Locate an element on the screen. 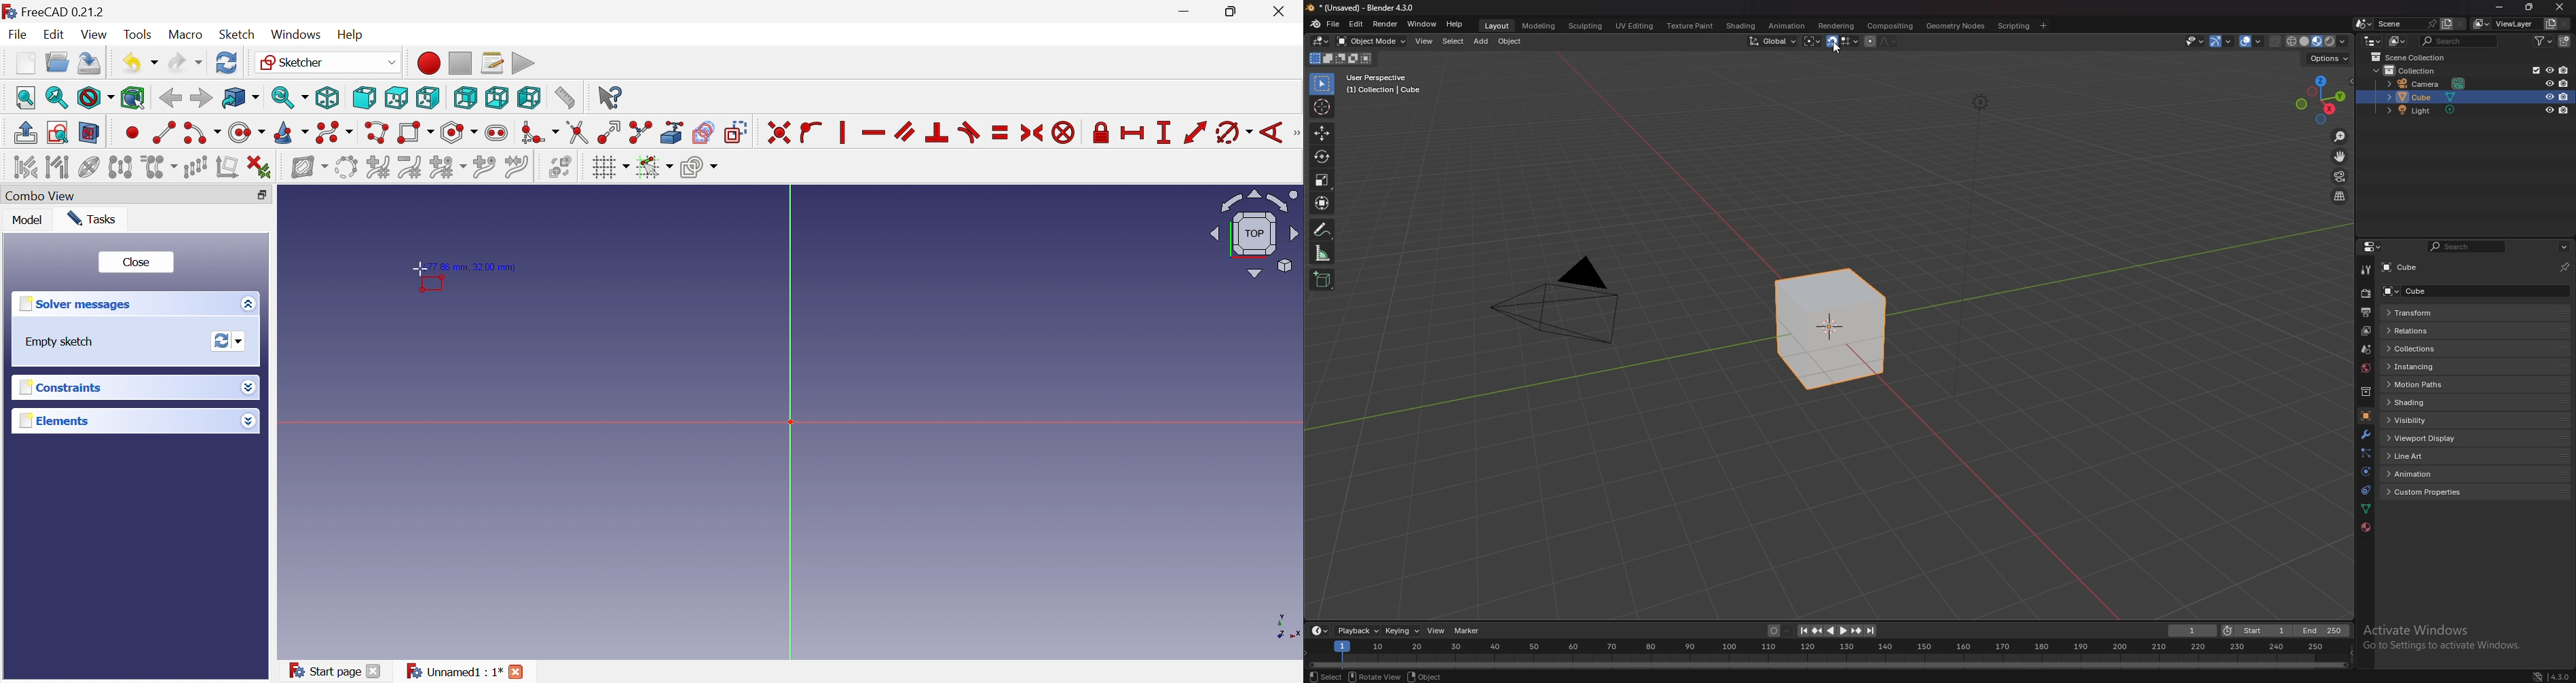 This screenshot has width=2576, height=700. instancing is located at coordinates (2425, 366).